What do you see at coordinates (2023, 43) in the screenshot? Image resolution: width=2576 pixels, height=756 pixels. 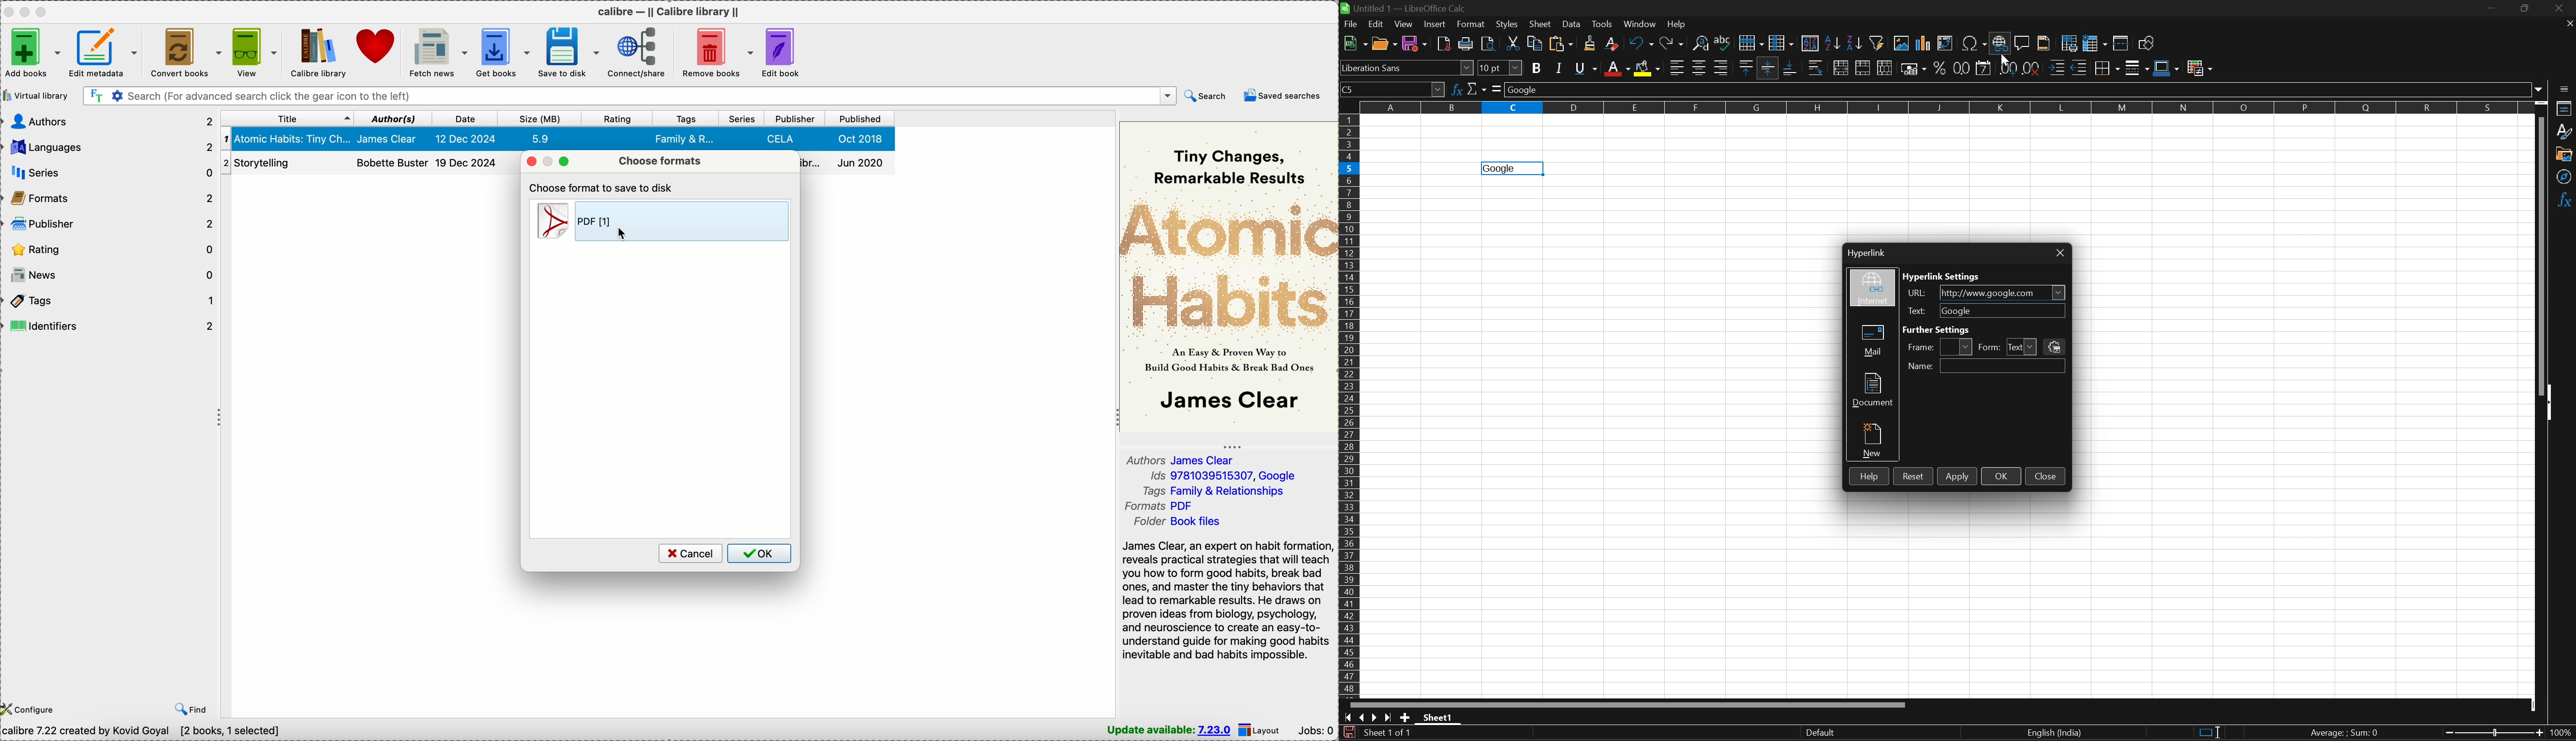 I see `Insert comment` at bounding box center [2023, 43].